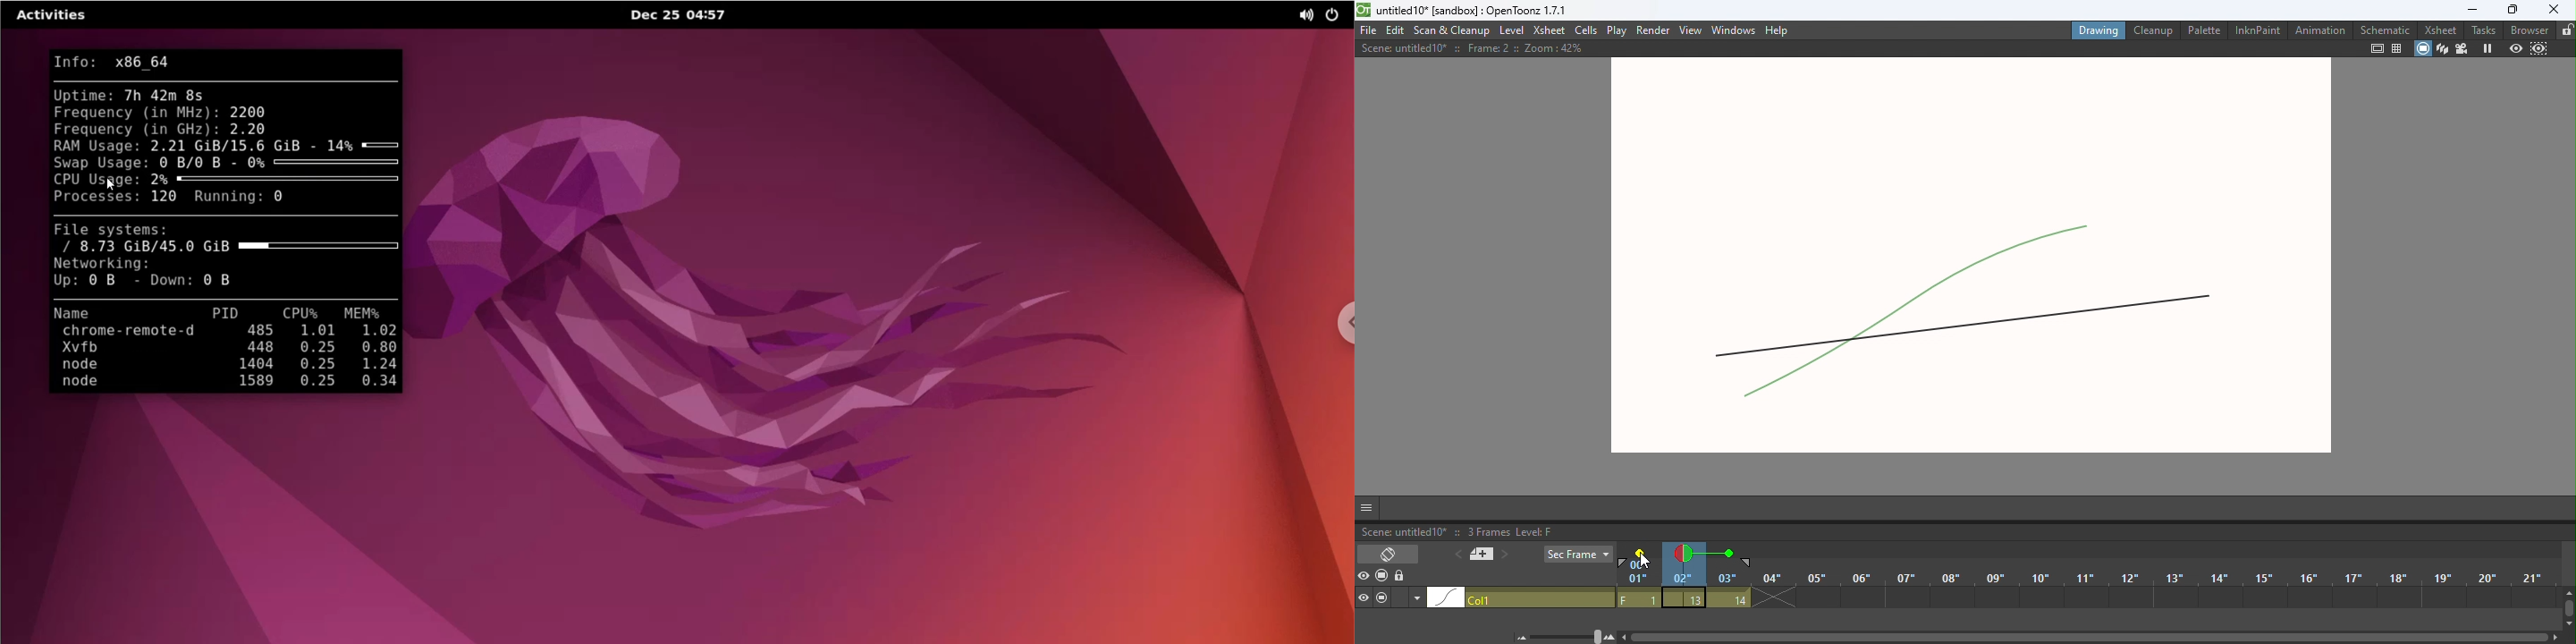 This screenshot has height=644, width=2576. I want to click on Scene: untitled10* :: 3 Frames Level: F, so click(1964, 530).